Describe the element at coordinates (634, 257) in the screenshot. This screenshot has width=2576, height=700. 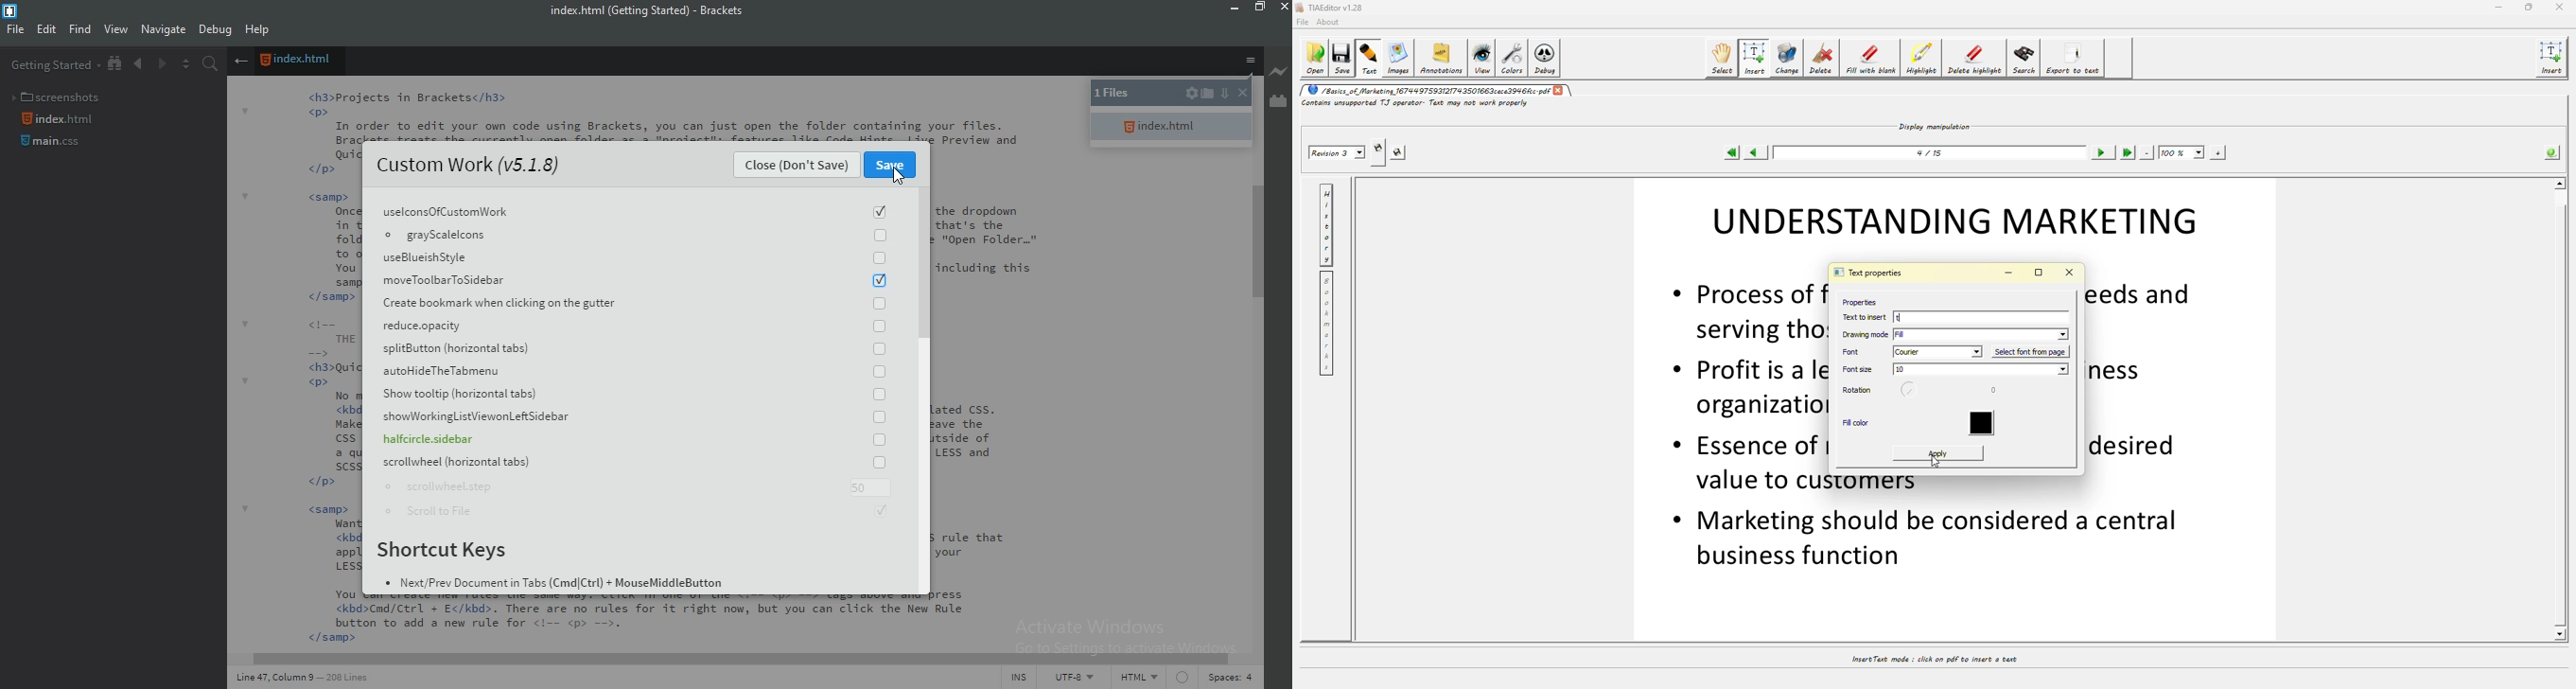
I see `useBlueish Style` at that location.